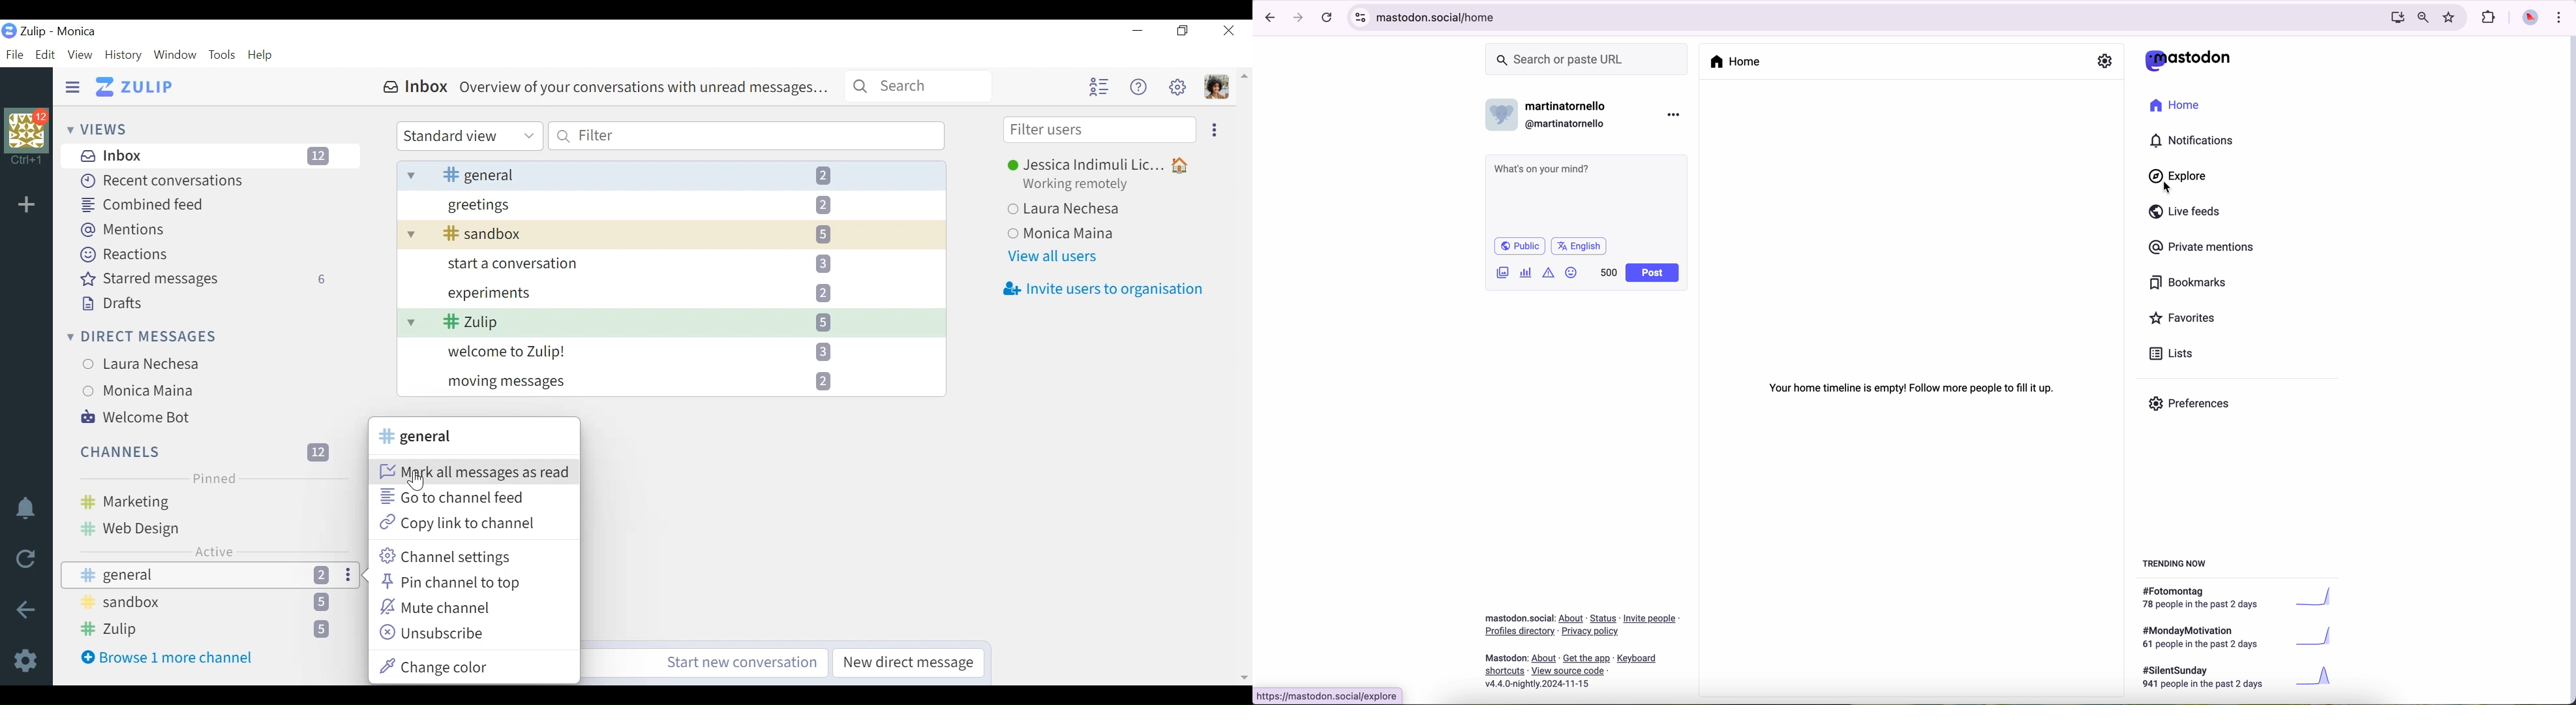  I want to click on public, so click(1519, 246).